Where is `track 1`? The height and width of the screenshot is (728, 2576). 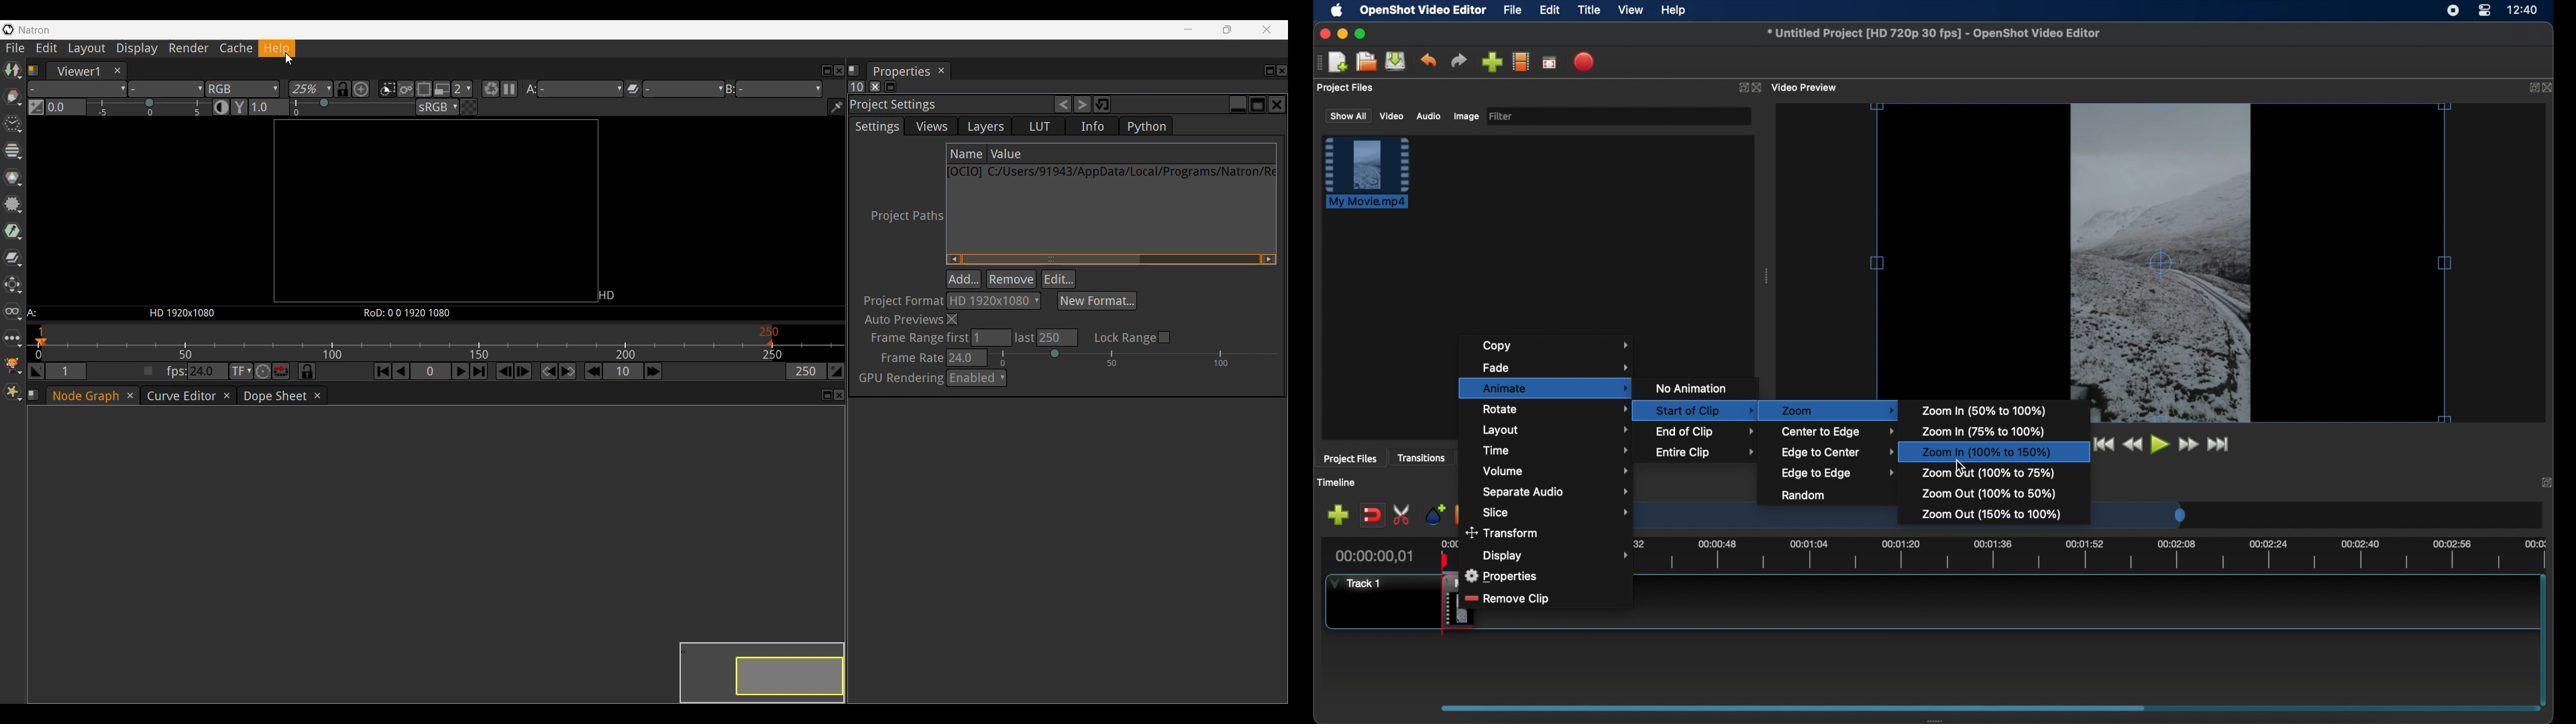
track 1 is located at coordinates (1354, 583).